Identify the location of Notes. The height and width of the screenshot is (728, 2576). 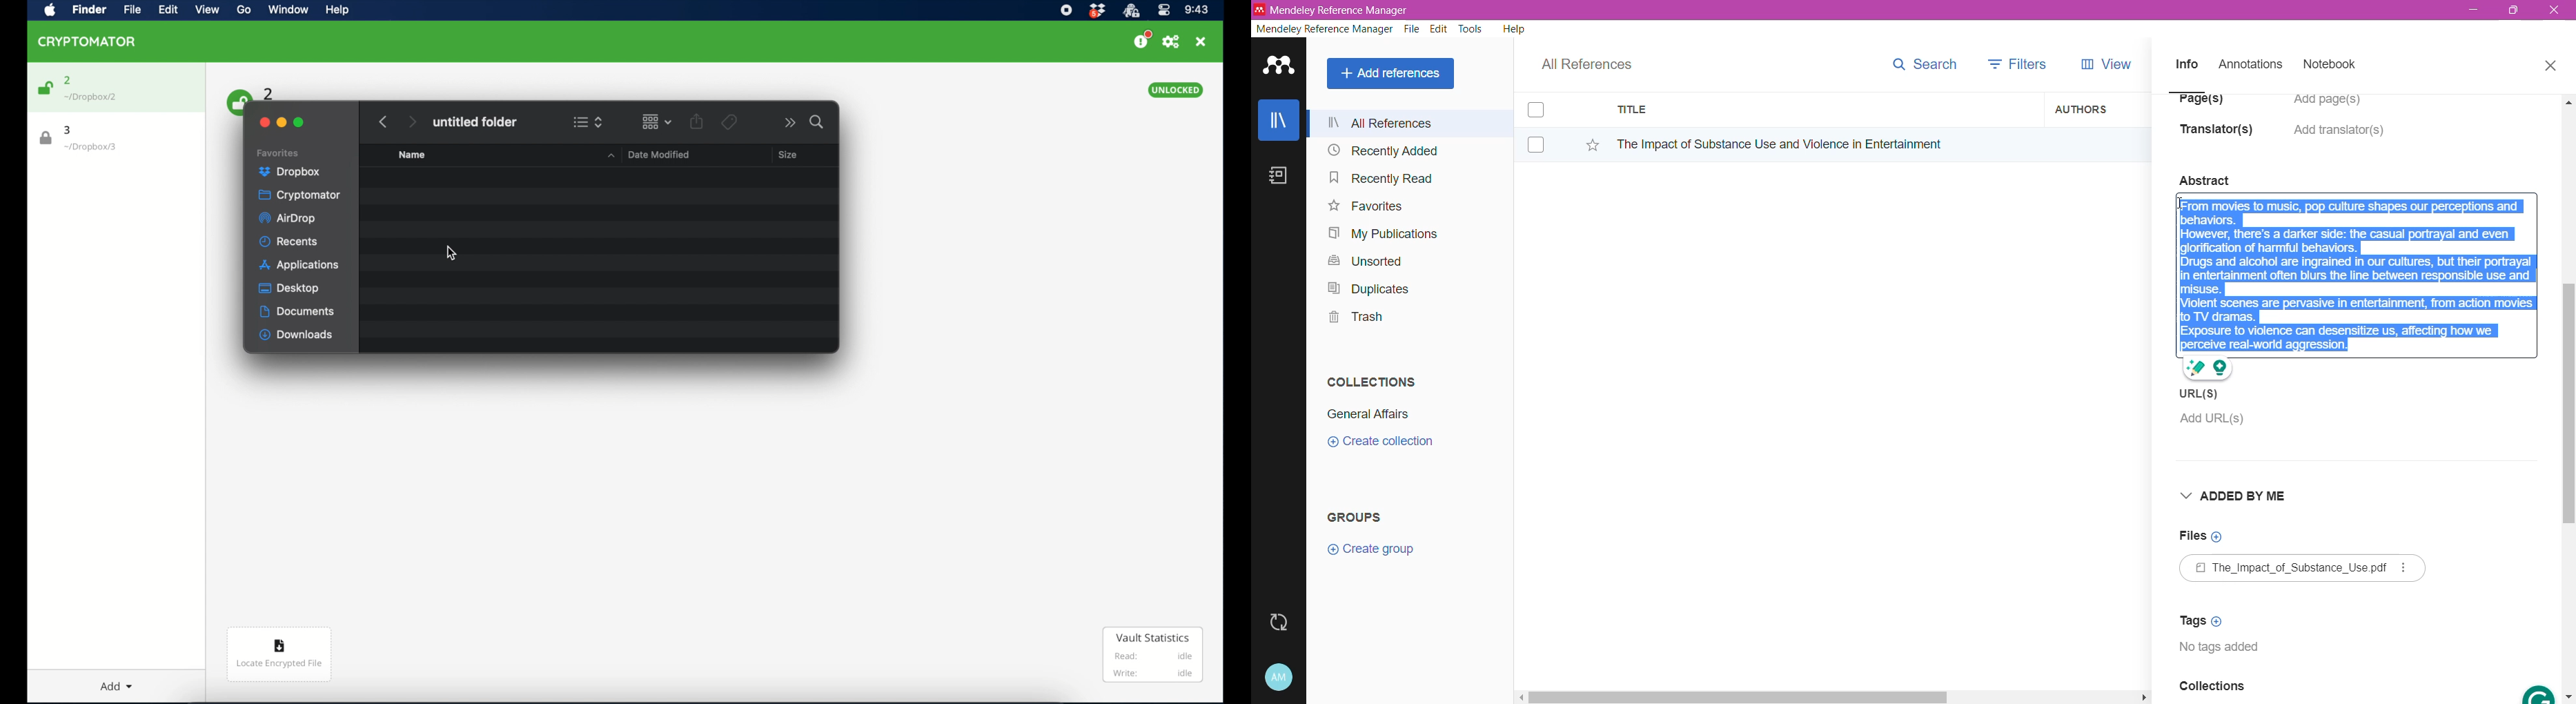
(1281, 177).